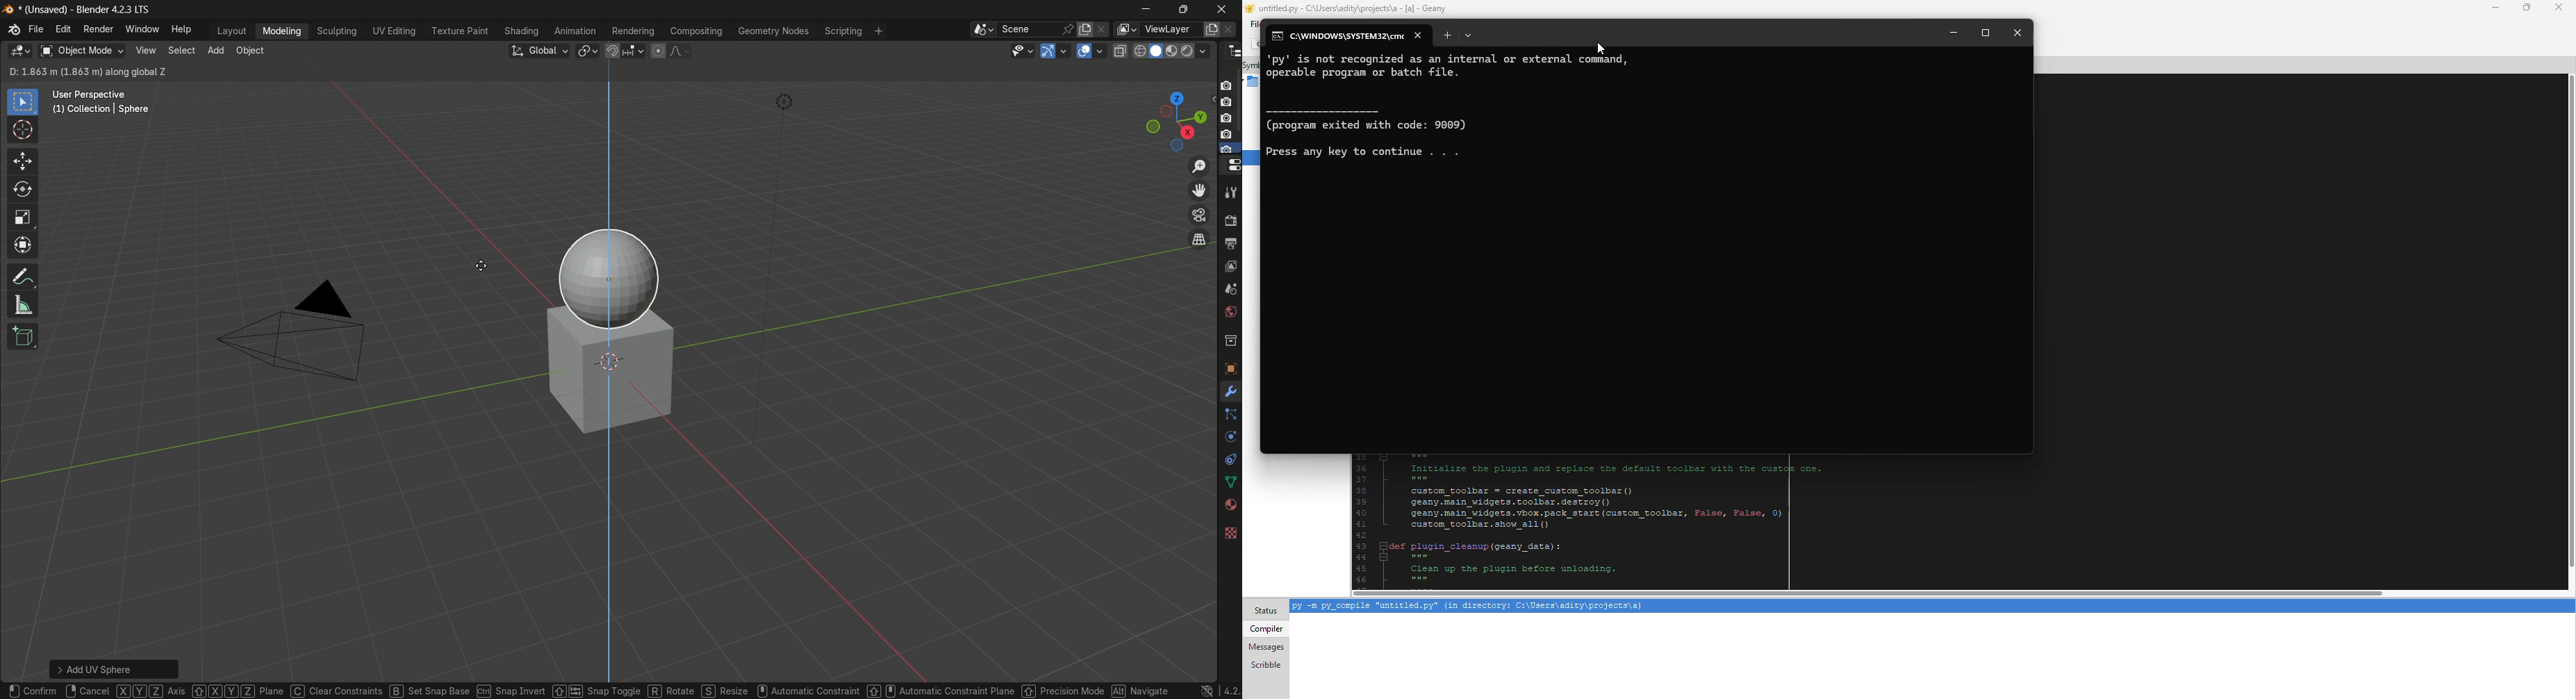  Describe the element at coordinates (843, 690) in the screenshot. I see `Automatic Constraint Plane` at that location.